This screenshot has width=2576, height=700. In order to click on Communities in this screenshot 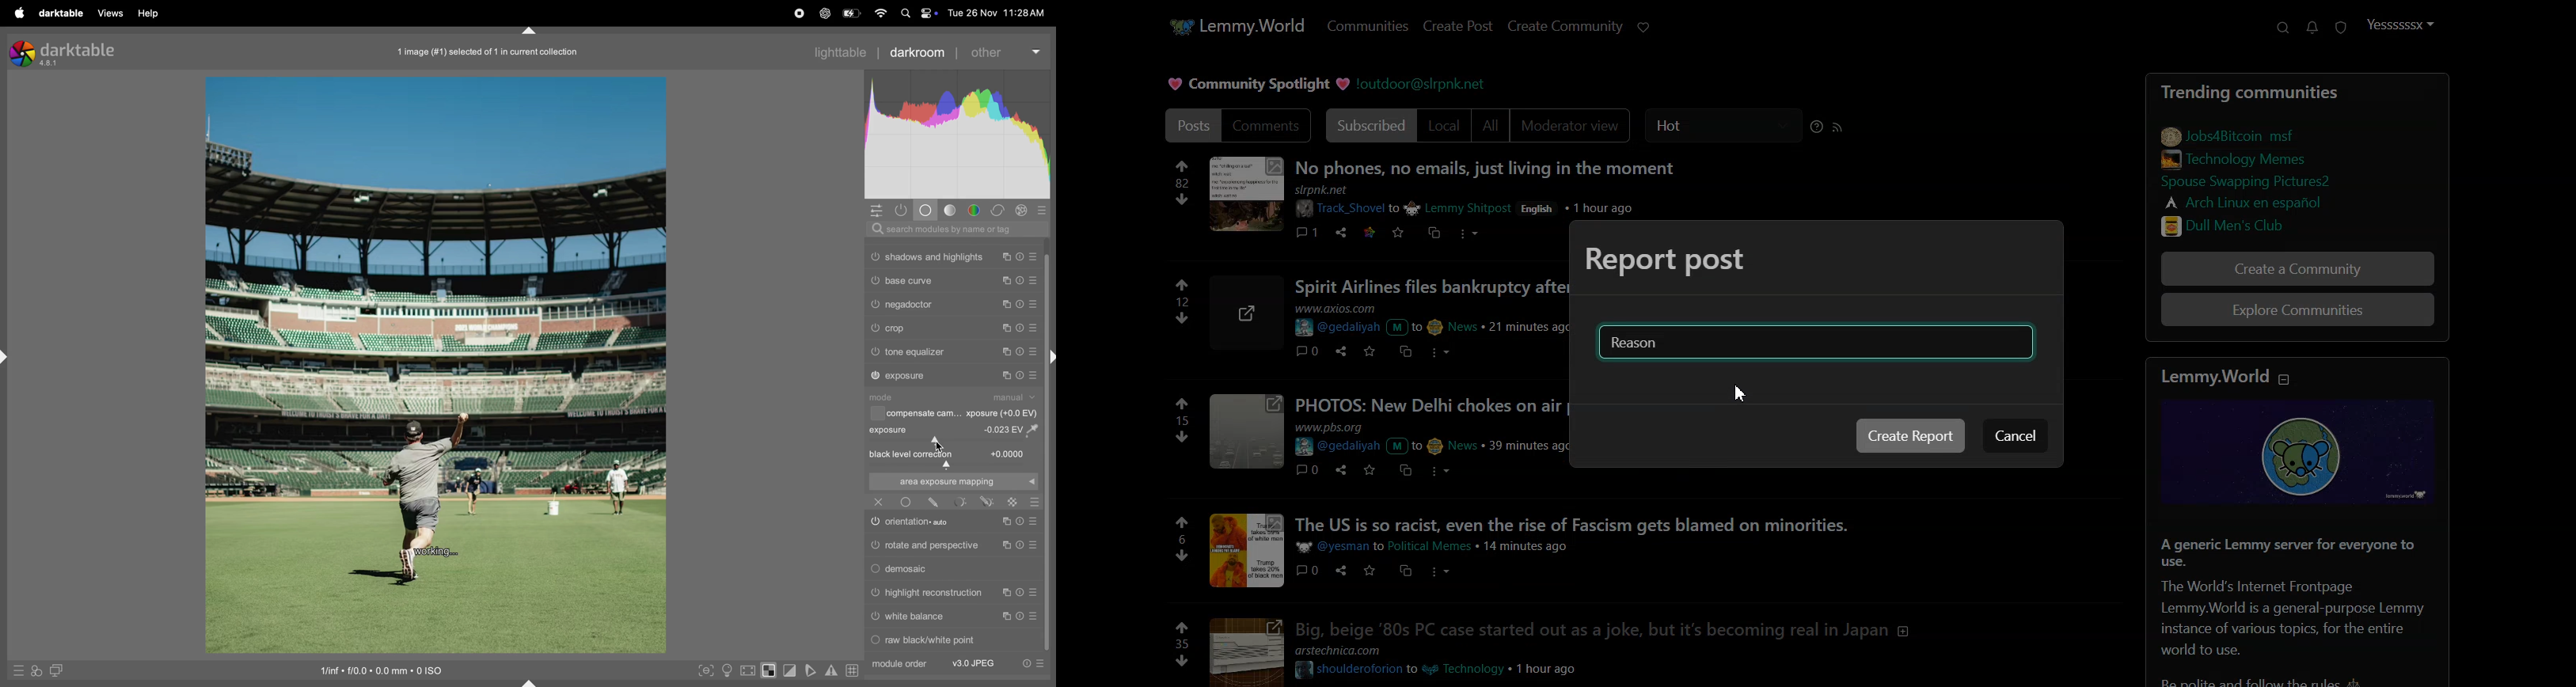, I will do `click(1367, 27)`.